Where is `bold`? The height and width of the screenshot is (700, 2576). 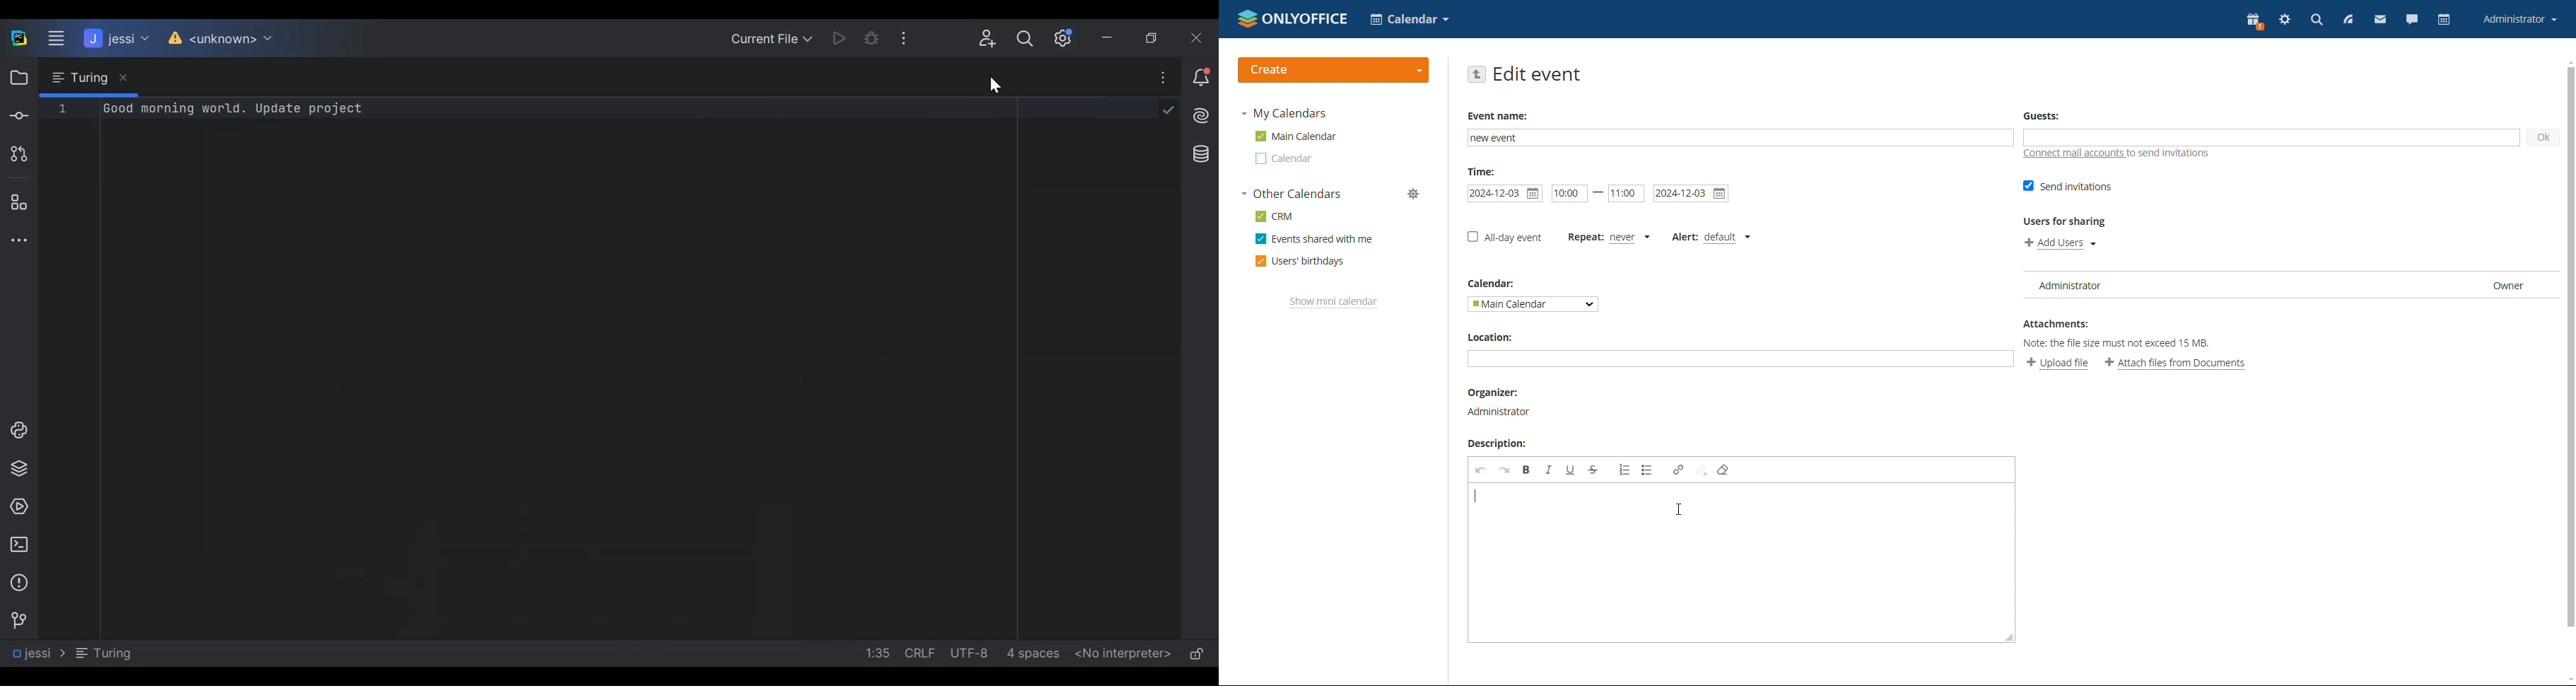
bold is located at coordinates (1526, 469).